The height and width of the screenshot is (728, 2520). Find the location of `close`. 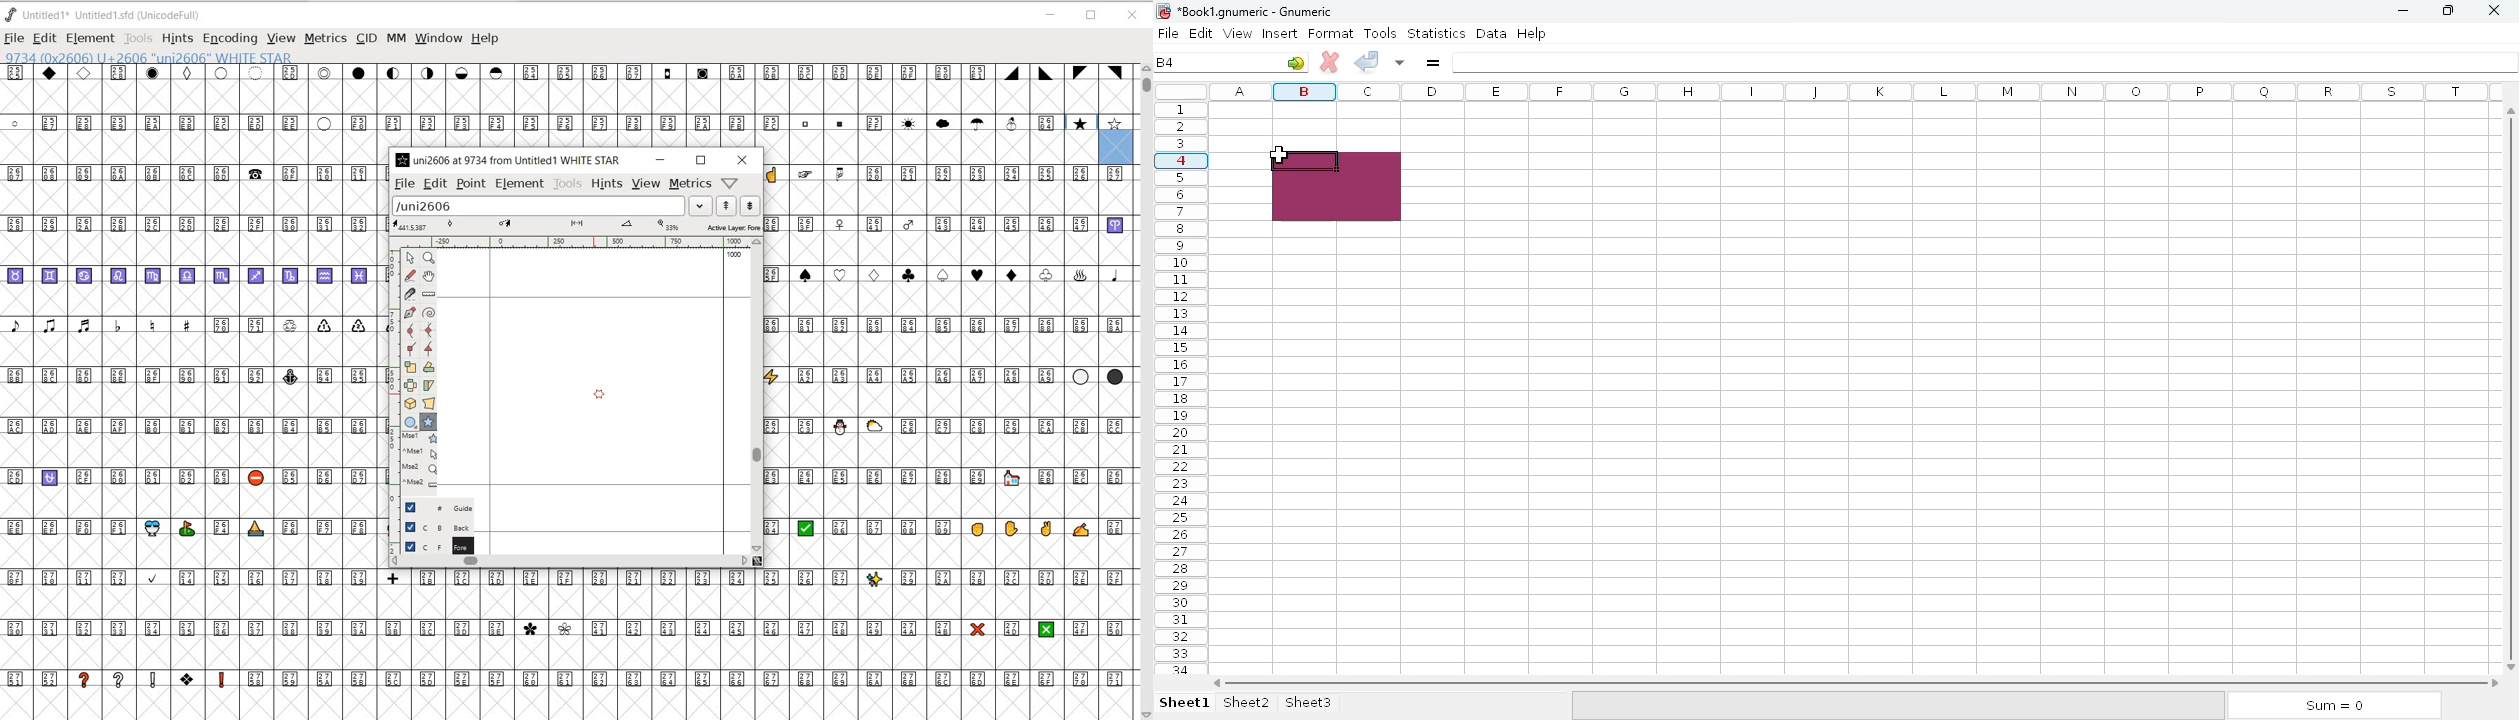

close is located at coordinates (2494, 17).